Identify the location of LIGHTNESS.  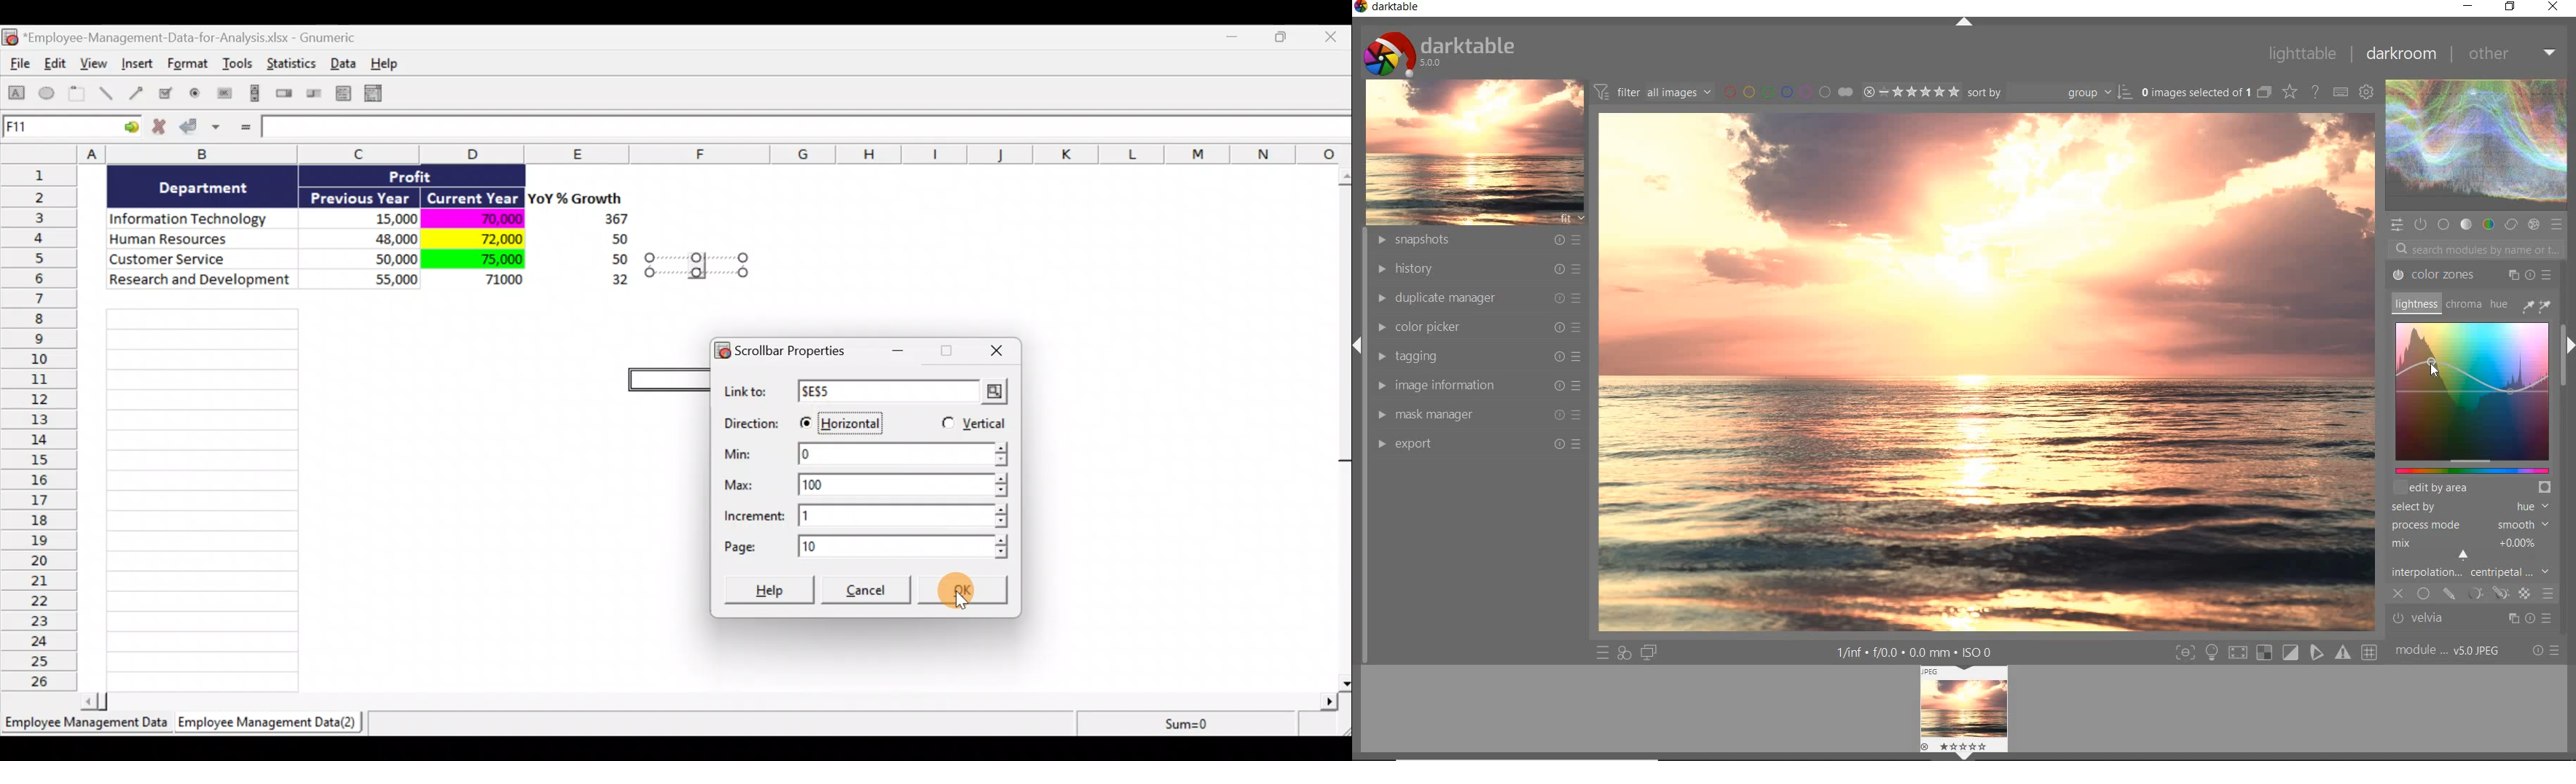
(2414, 303).